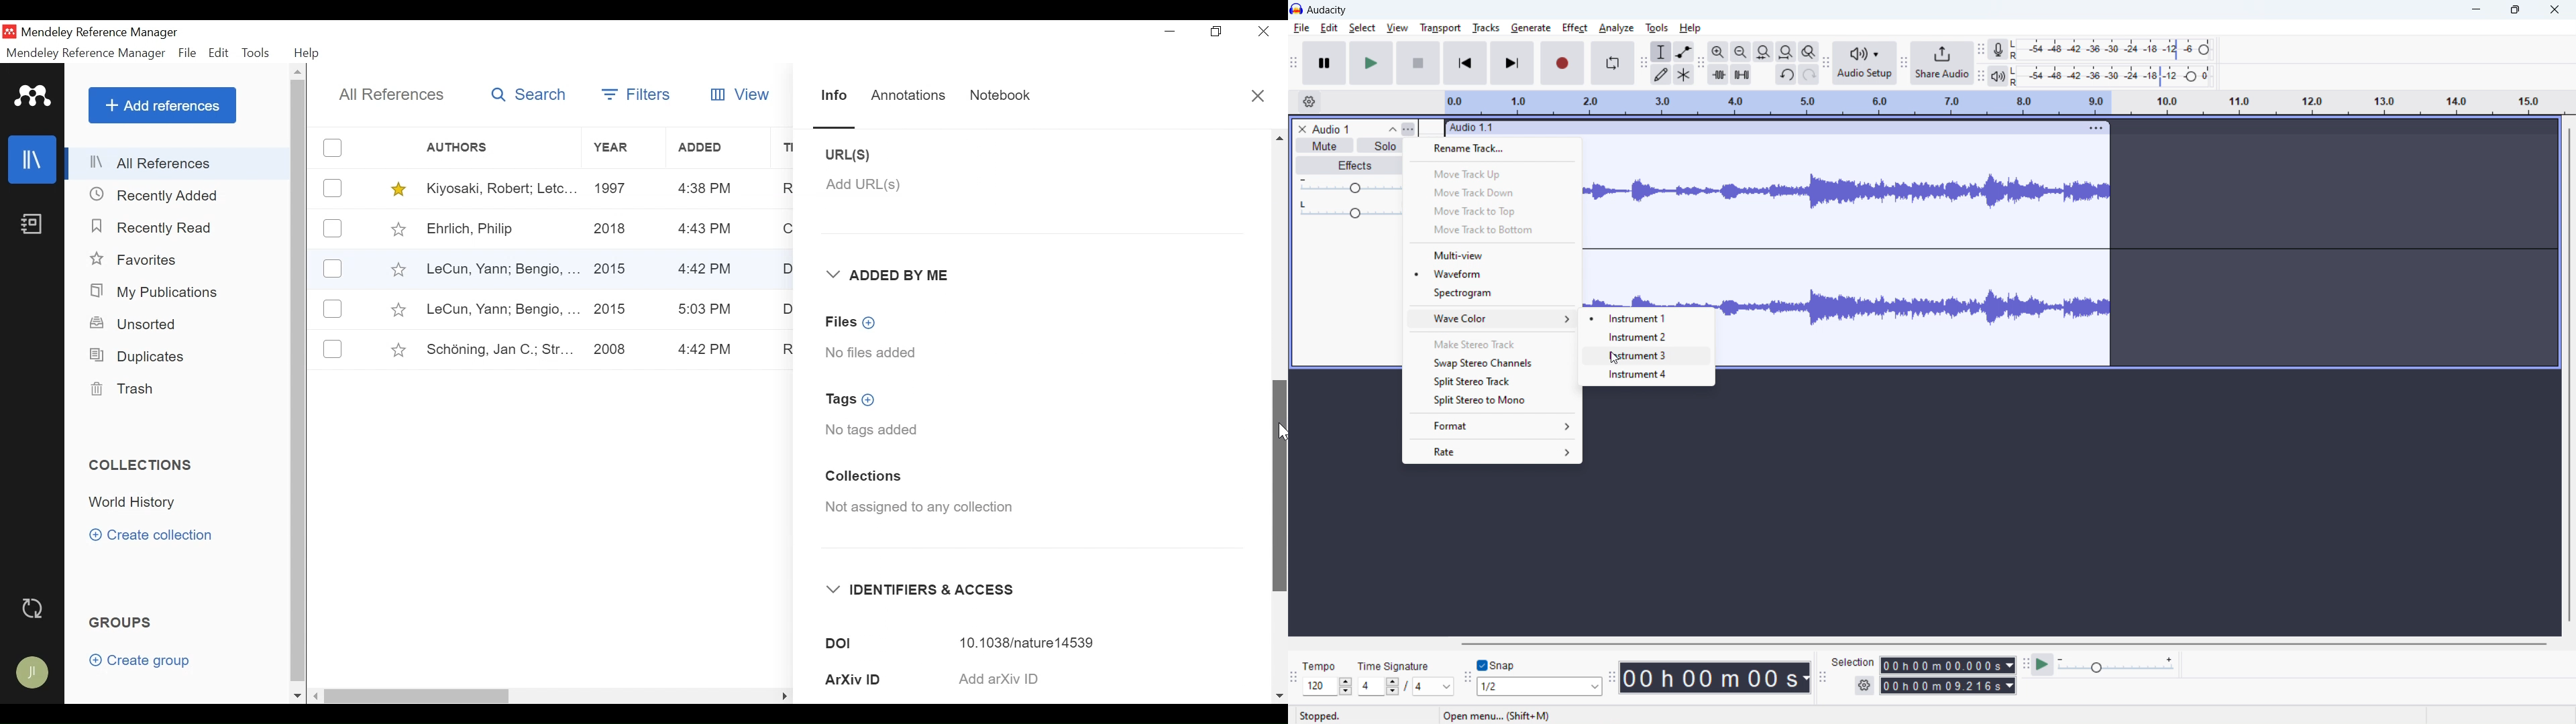 The image size is (2576, 728). Describe the element at coordinates (706, 270) in the screenshot. I see `4:42 PM` at that location.